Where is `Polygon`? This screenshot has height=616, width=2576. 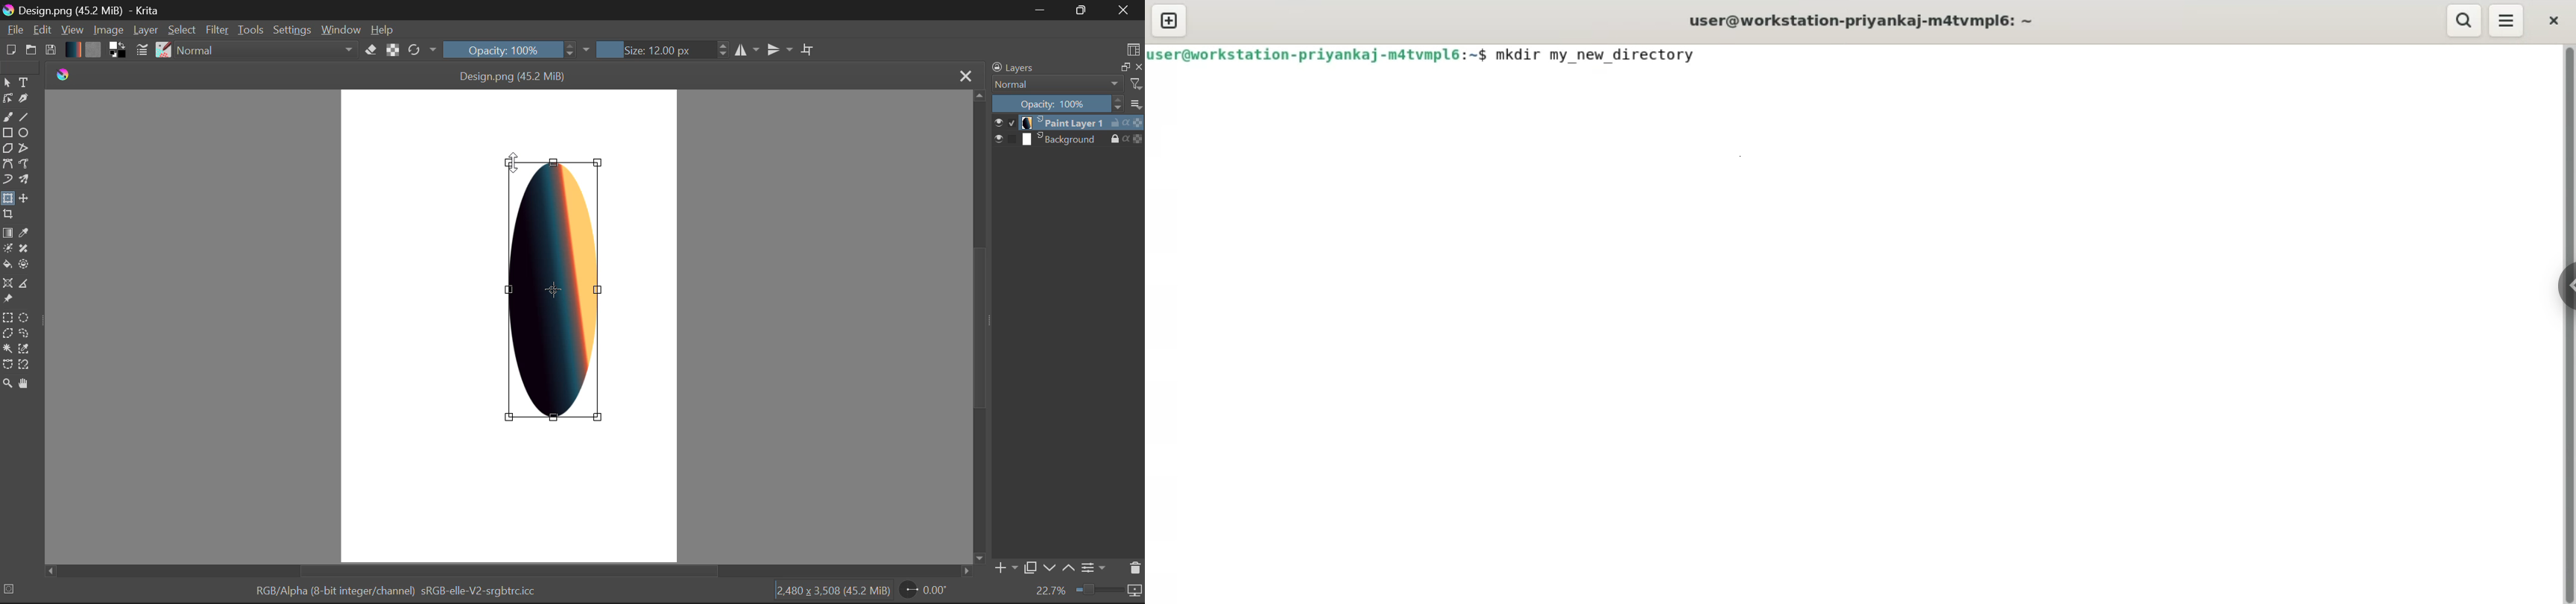
Polygon is located at coordinates (7, 150).